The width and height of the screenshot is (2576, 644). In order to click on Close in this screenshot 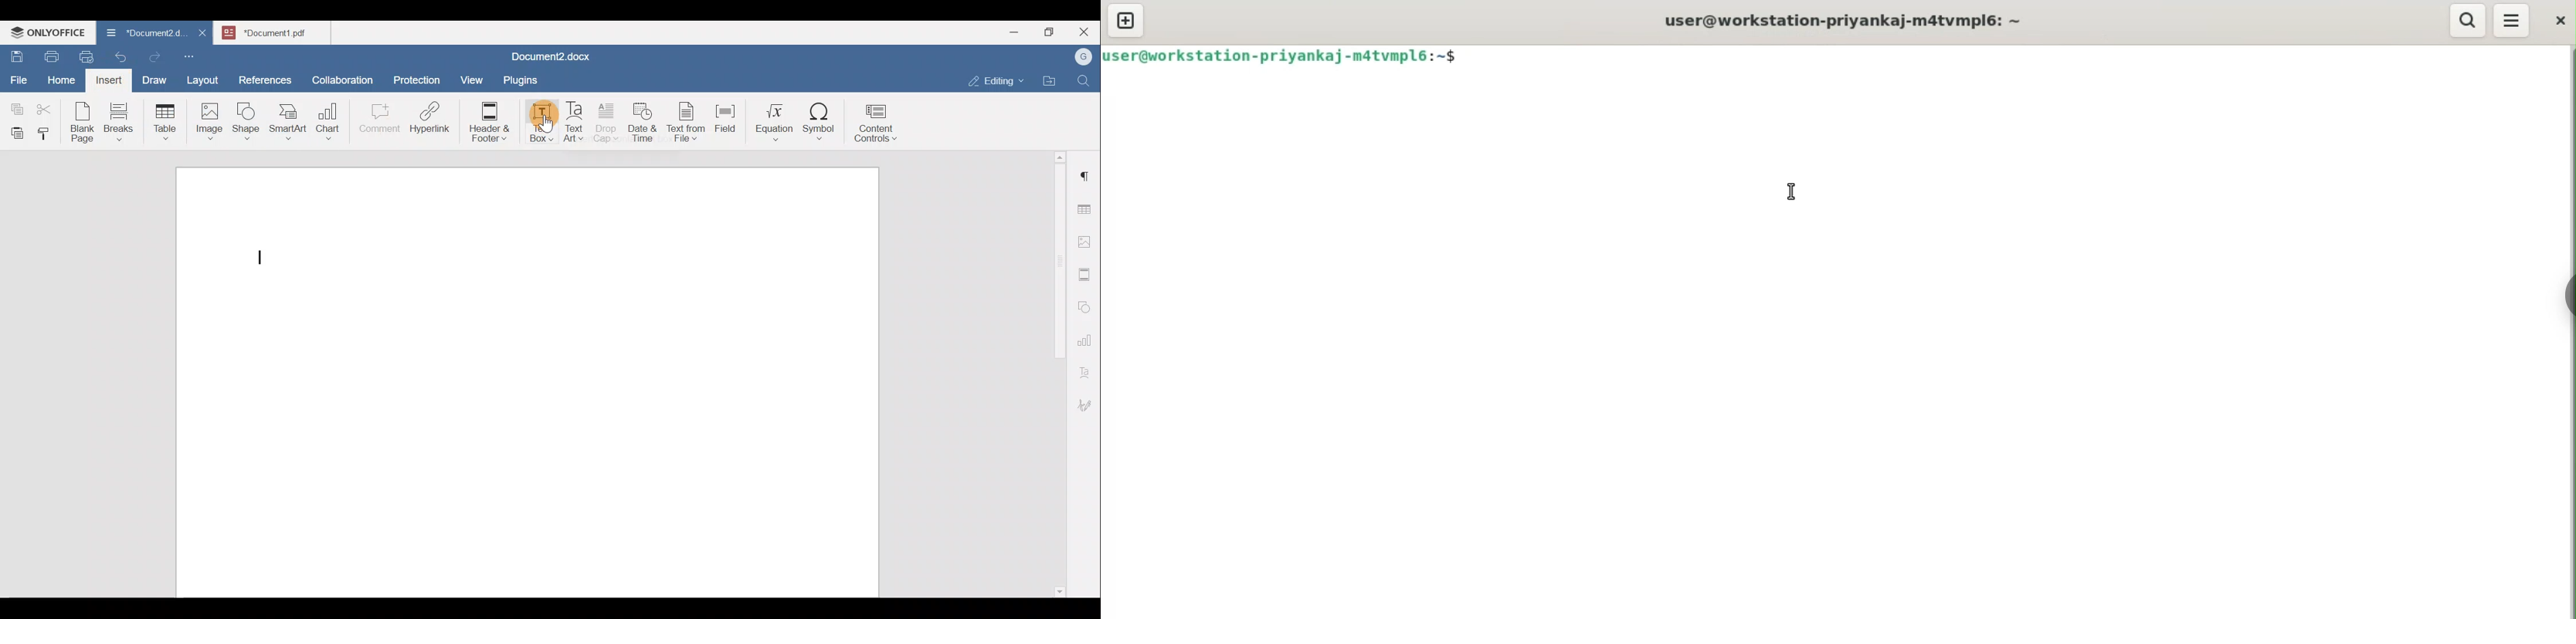, I will do `click(1086, 33)`.